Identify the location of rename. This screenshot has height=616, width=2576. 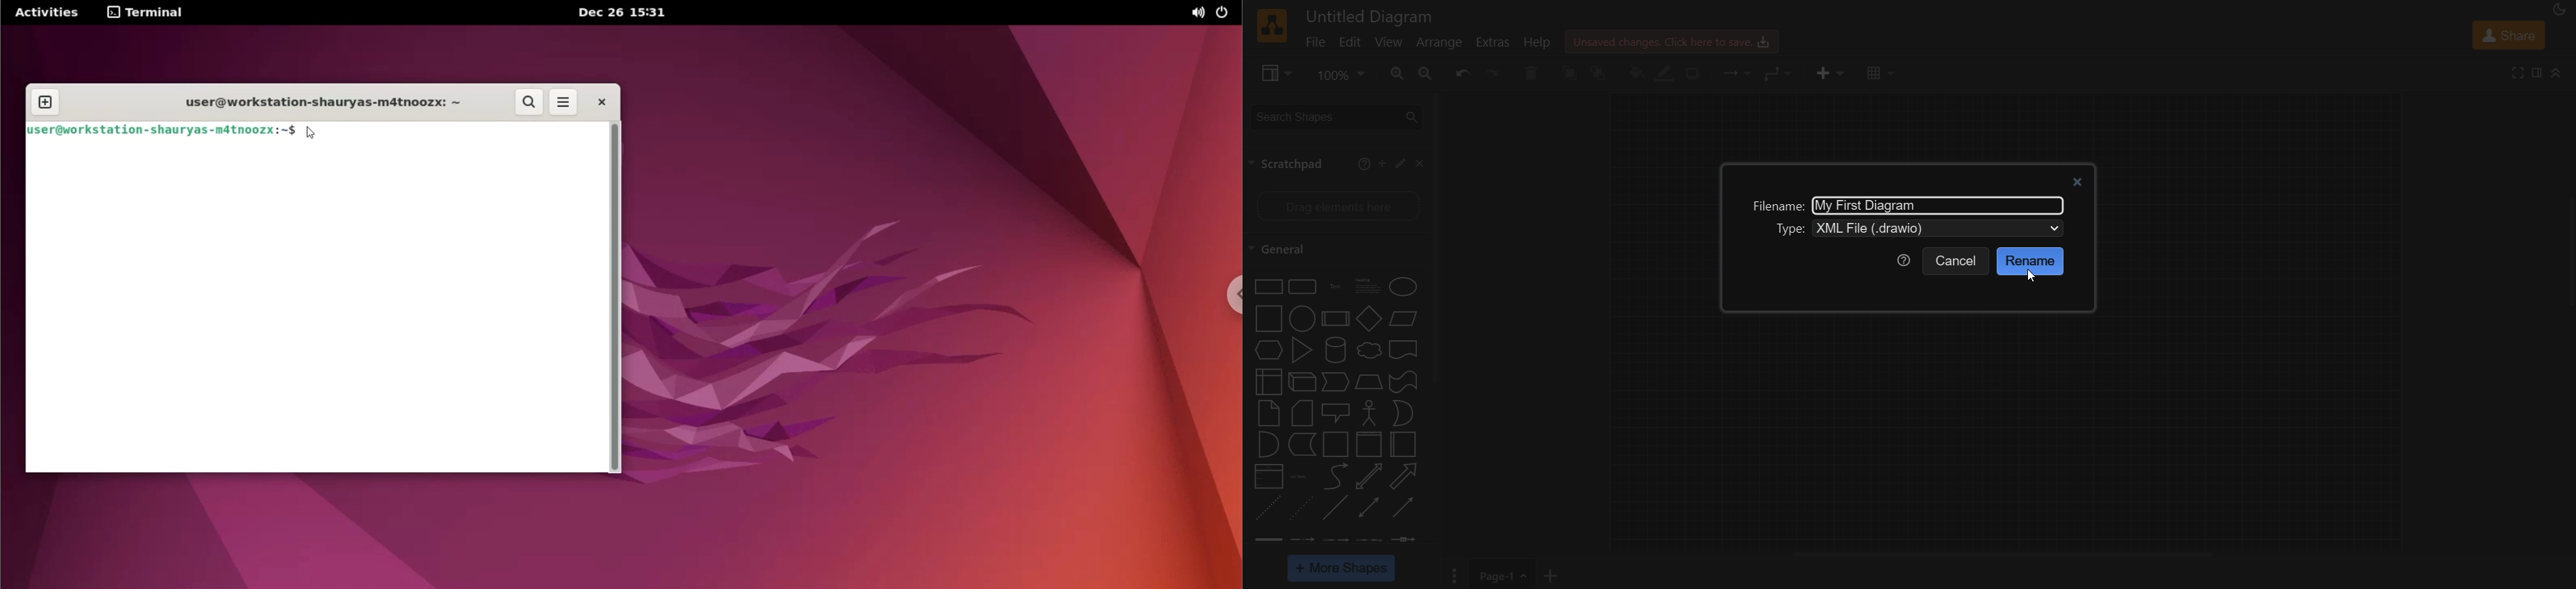
(2030, 260).